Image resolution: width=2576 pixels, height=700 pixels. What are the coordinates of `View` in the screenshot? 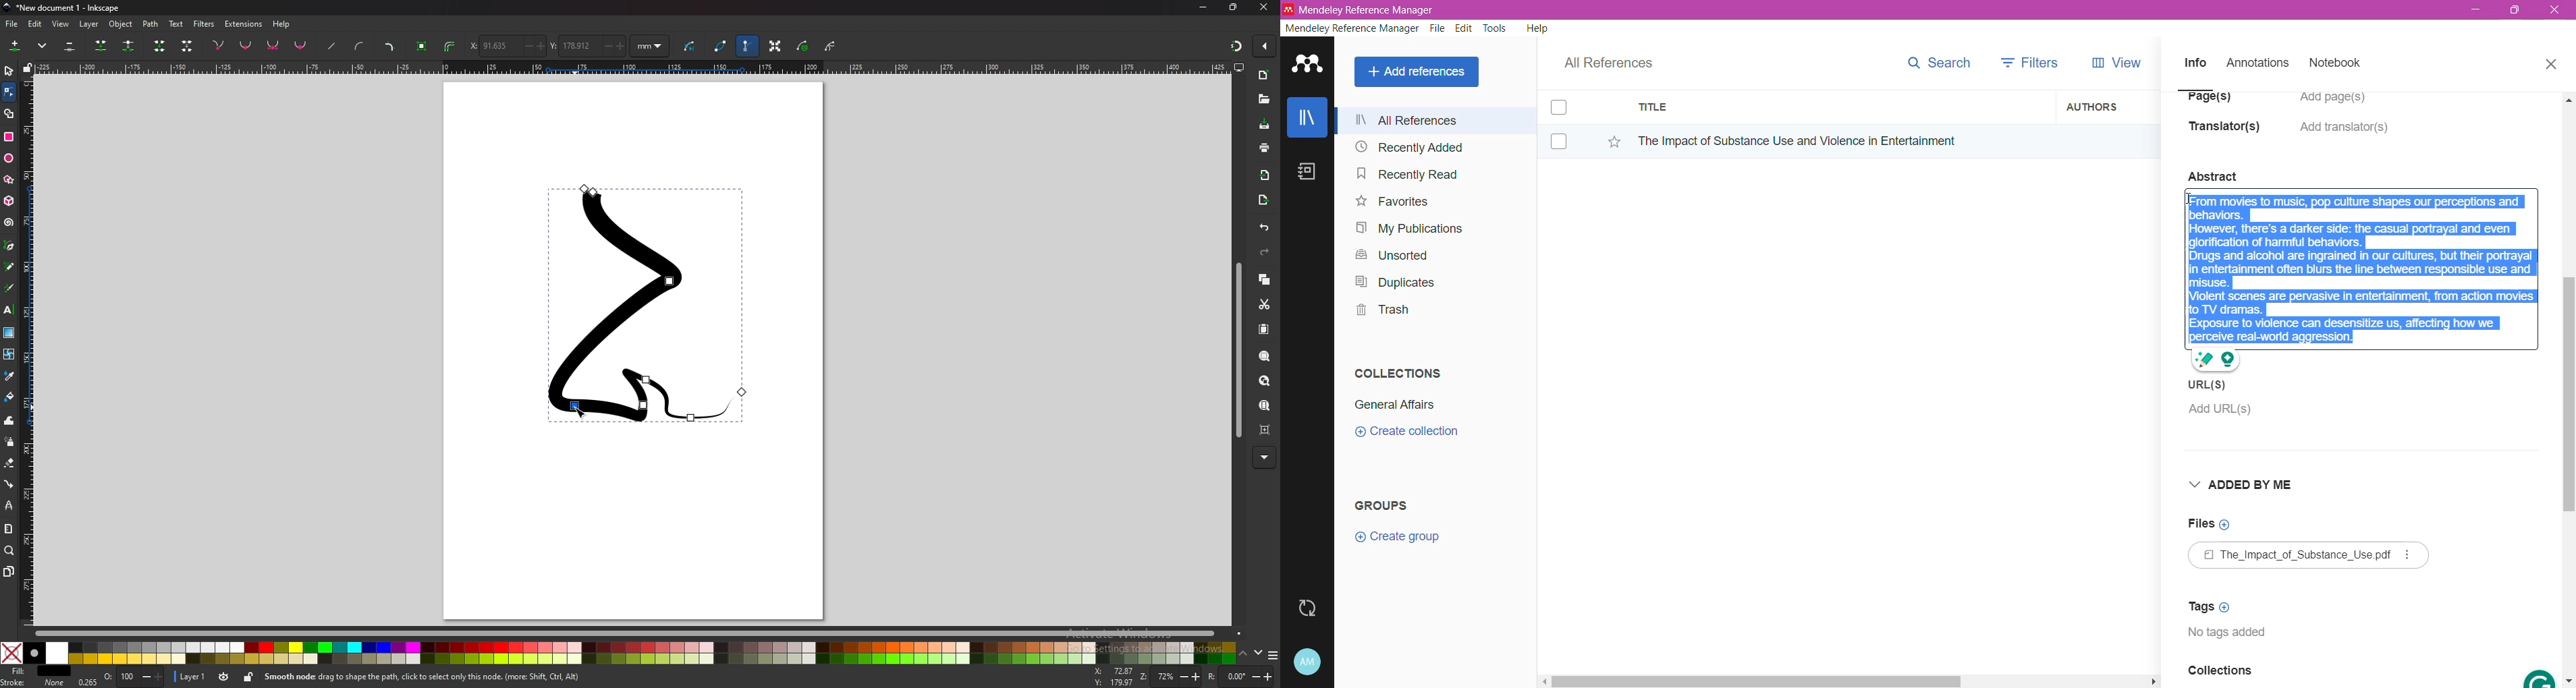 It's located at (2114, 63).